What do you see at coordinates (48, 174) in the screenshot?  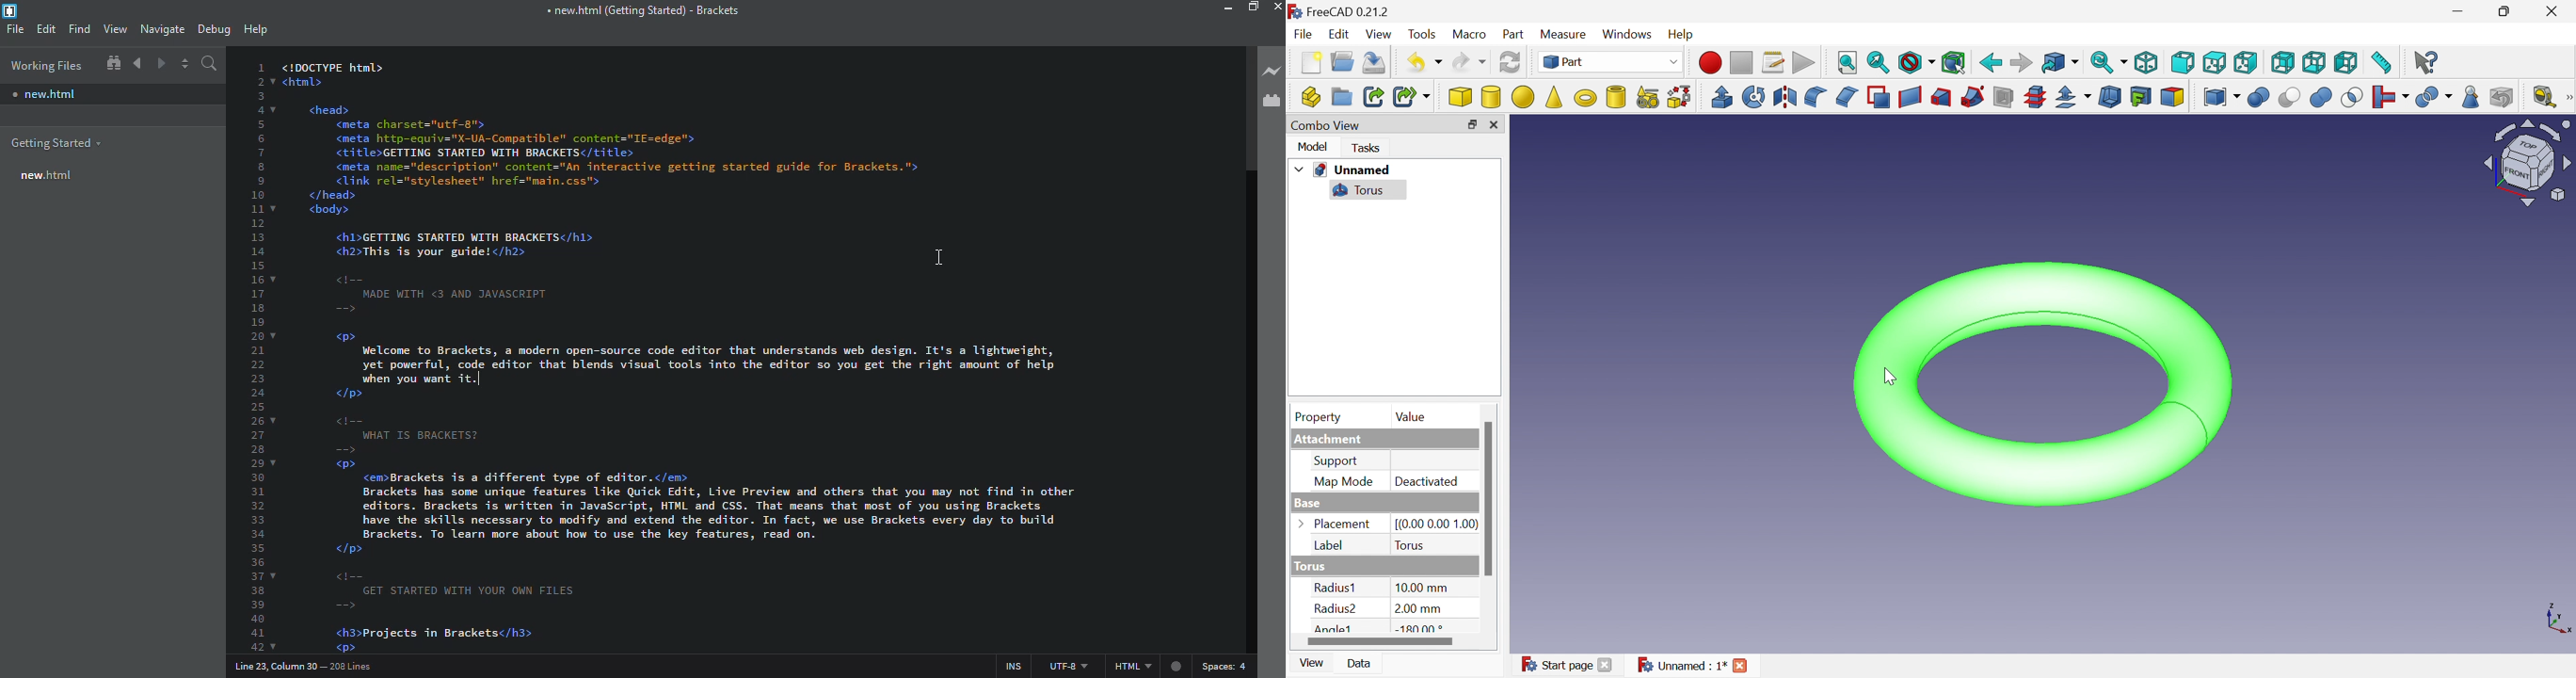 I see `new` at bounding box center [48, 174].